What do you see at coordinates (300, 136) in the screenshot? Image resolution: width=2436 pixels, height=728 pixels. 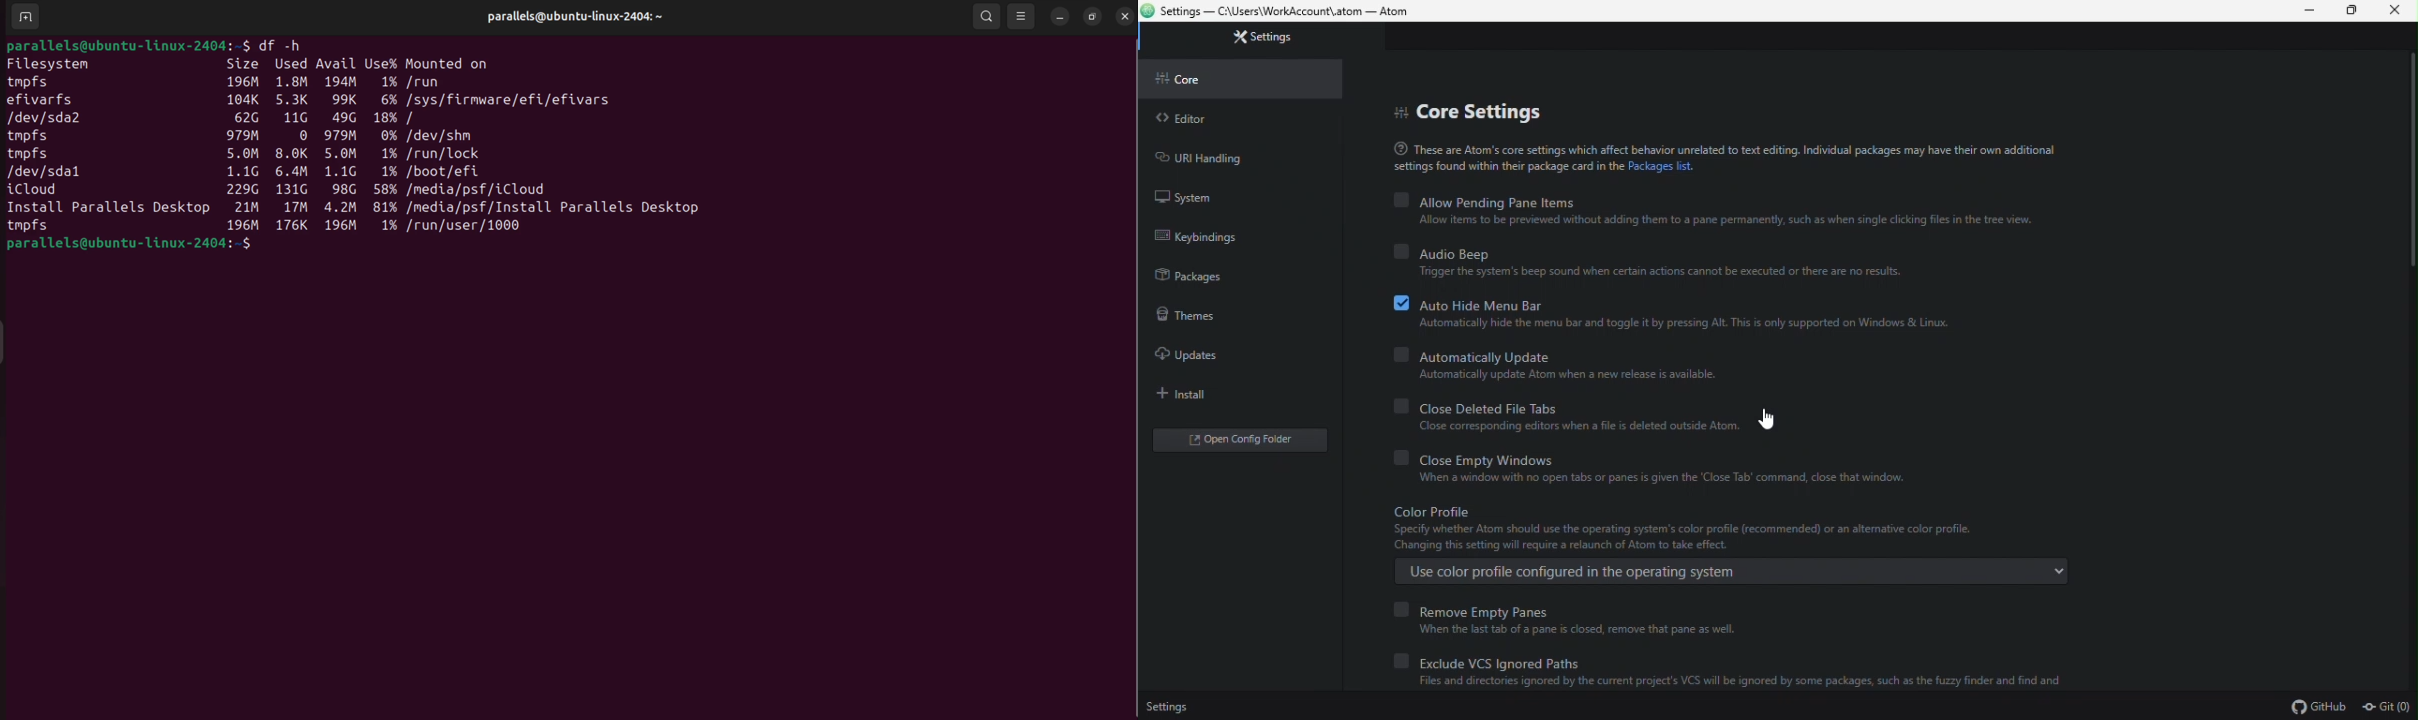 I see `0` at bounding box center [300, 136].